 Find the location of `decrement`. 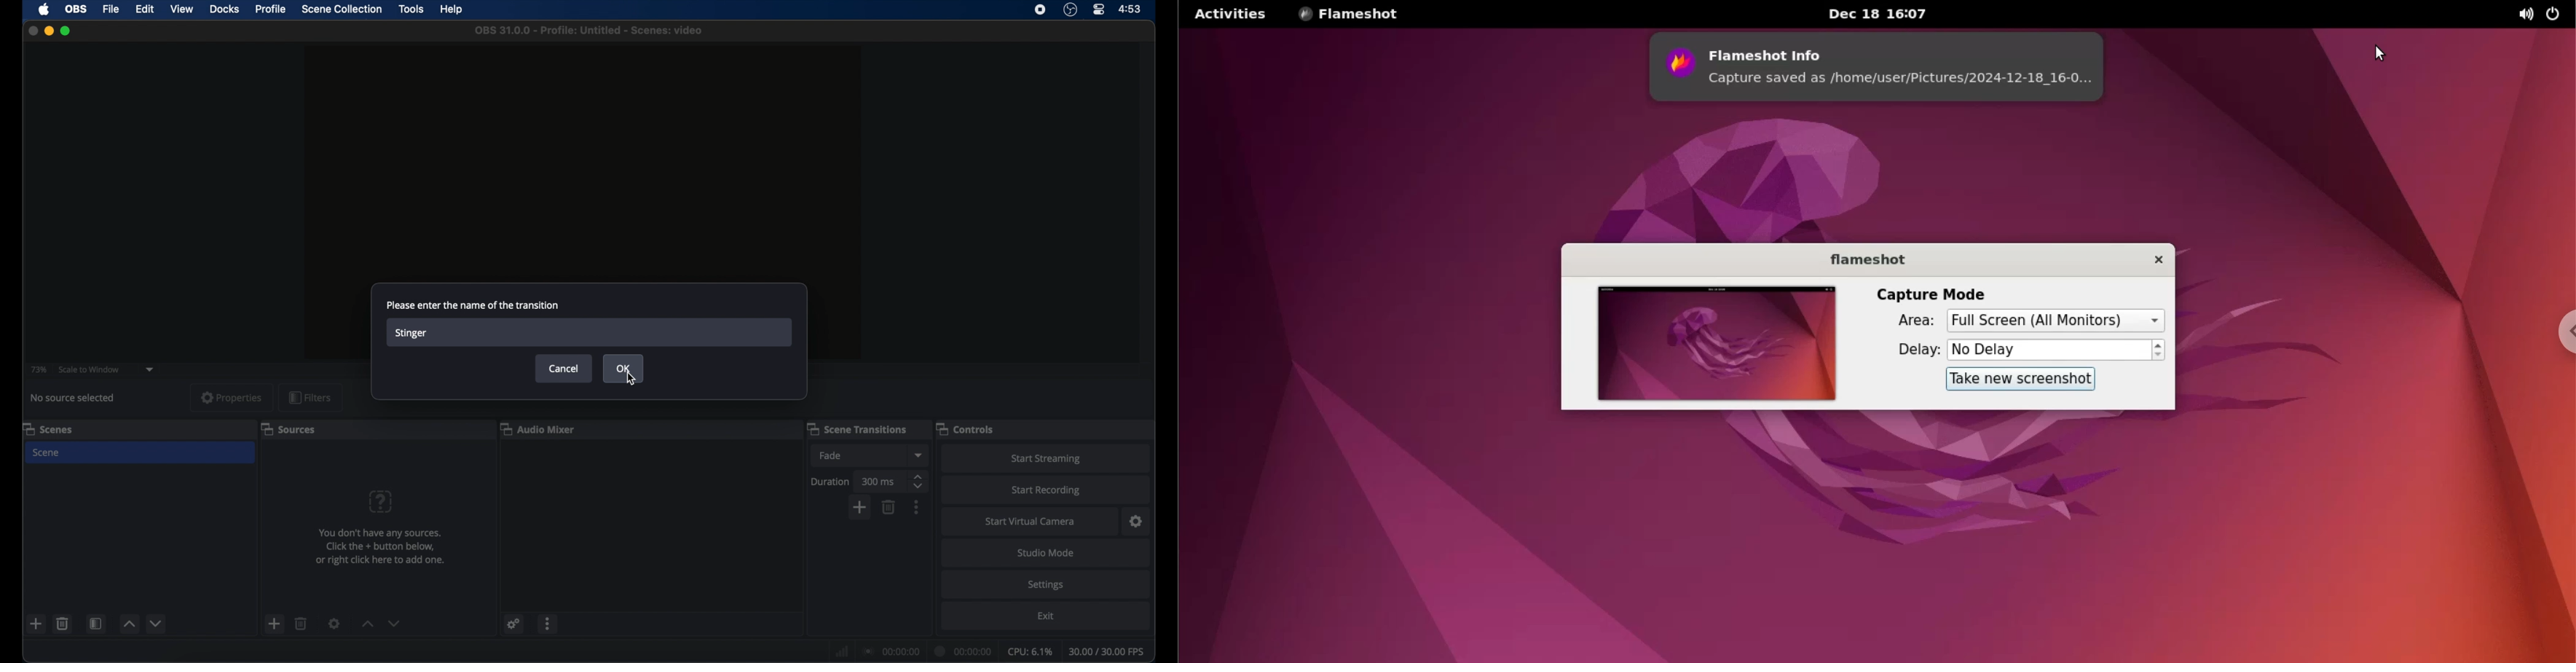

decrement is located at coordinates (157, 624).